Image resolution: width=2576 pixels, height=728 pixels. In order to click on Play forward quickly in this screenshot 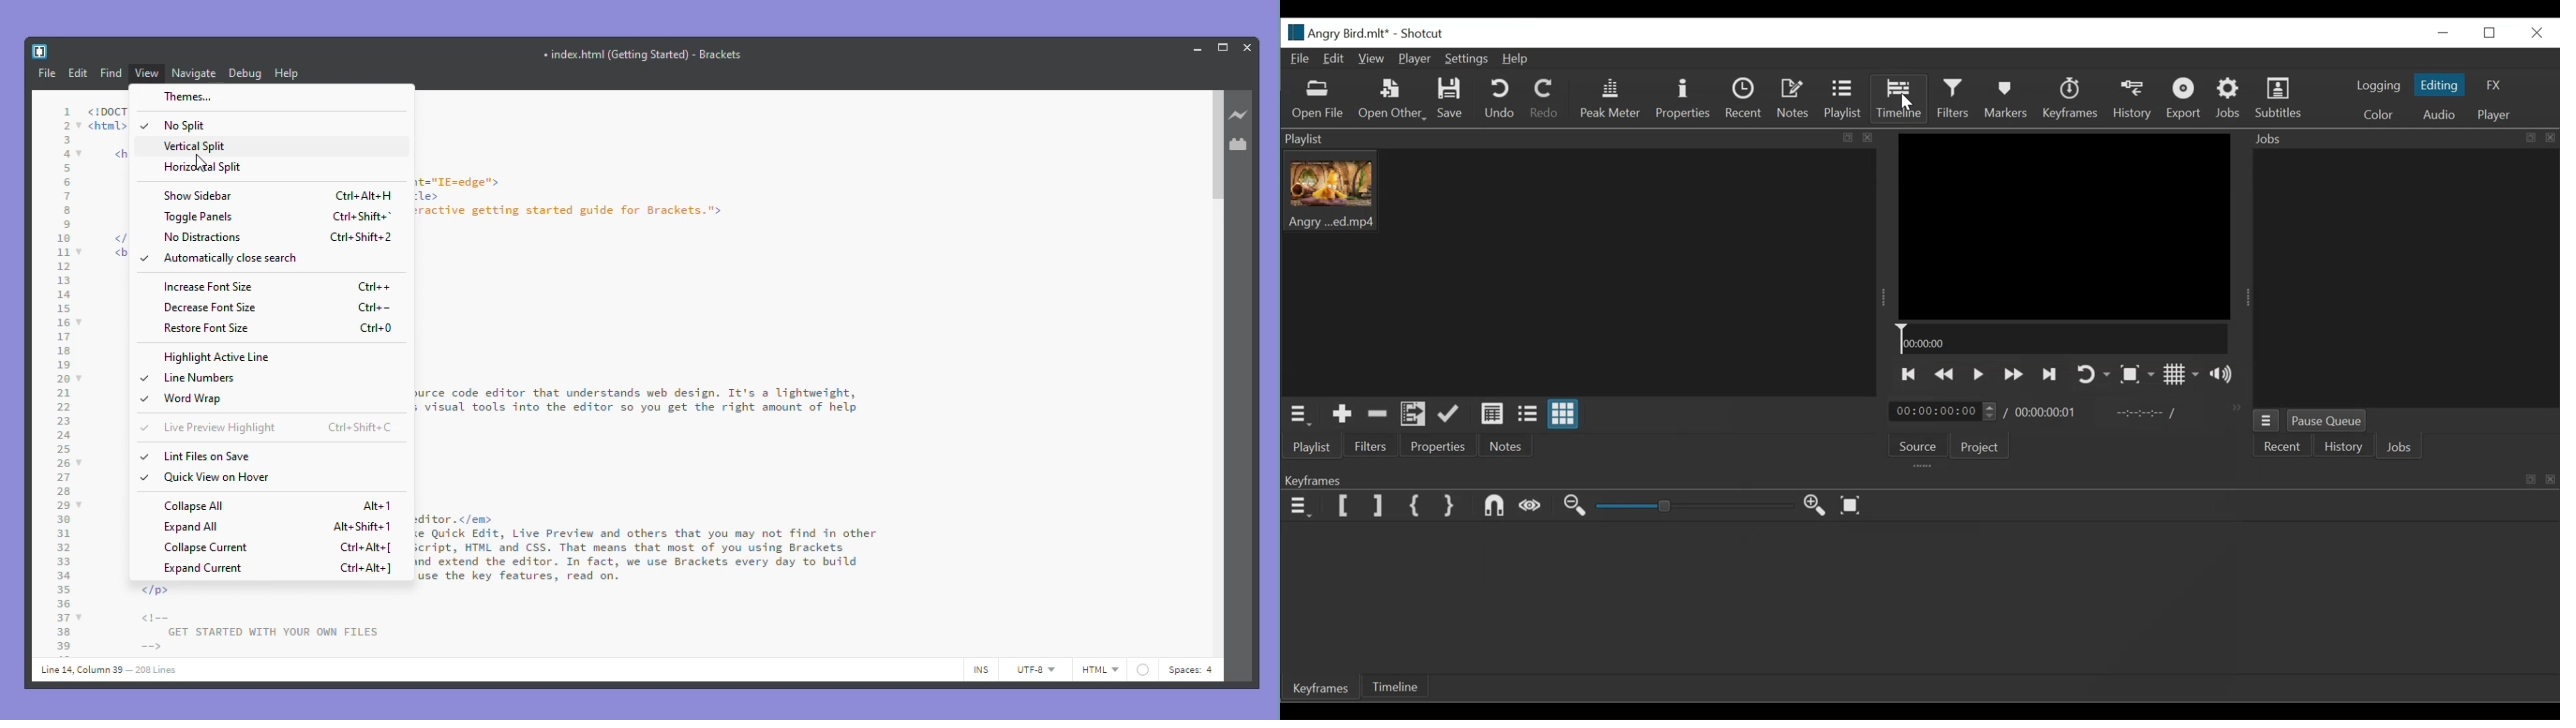, I will do `click(2015, 375)`.